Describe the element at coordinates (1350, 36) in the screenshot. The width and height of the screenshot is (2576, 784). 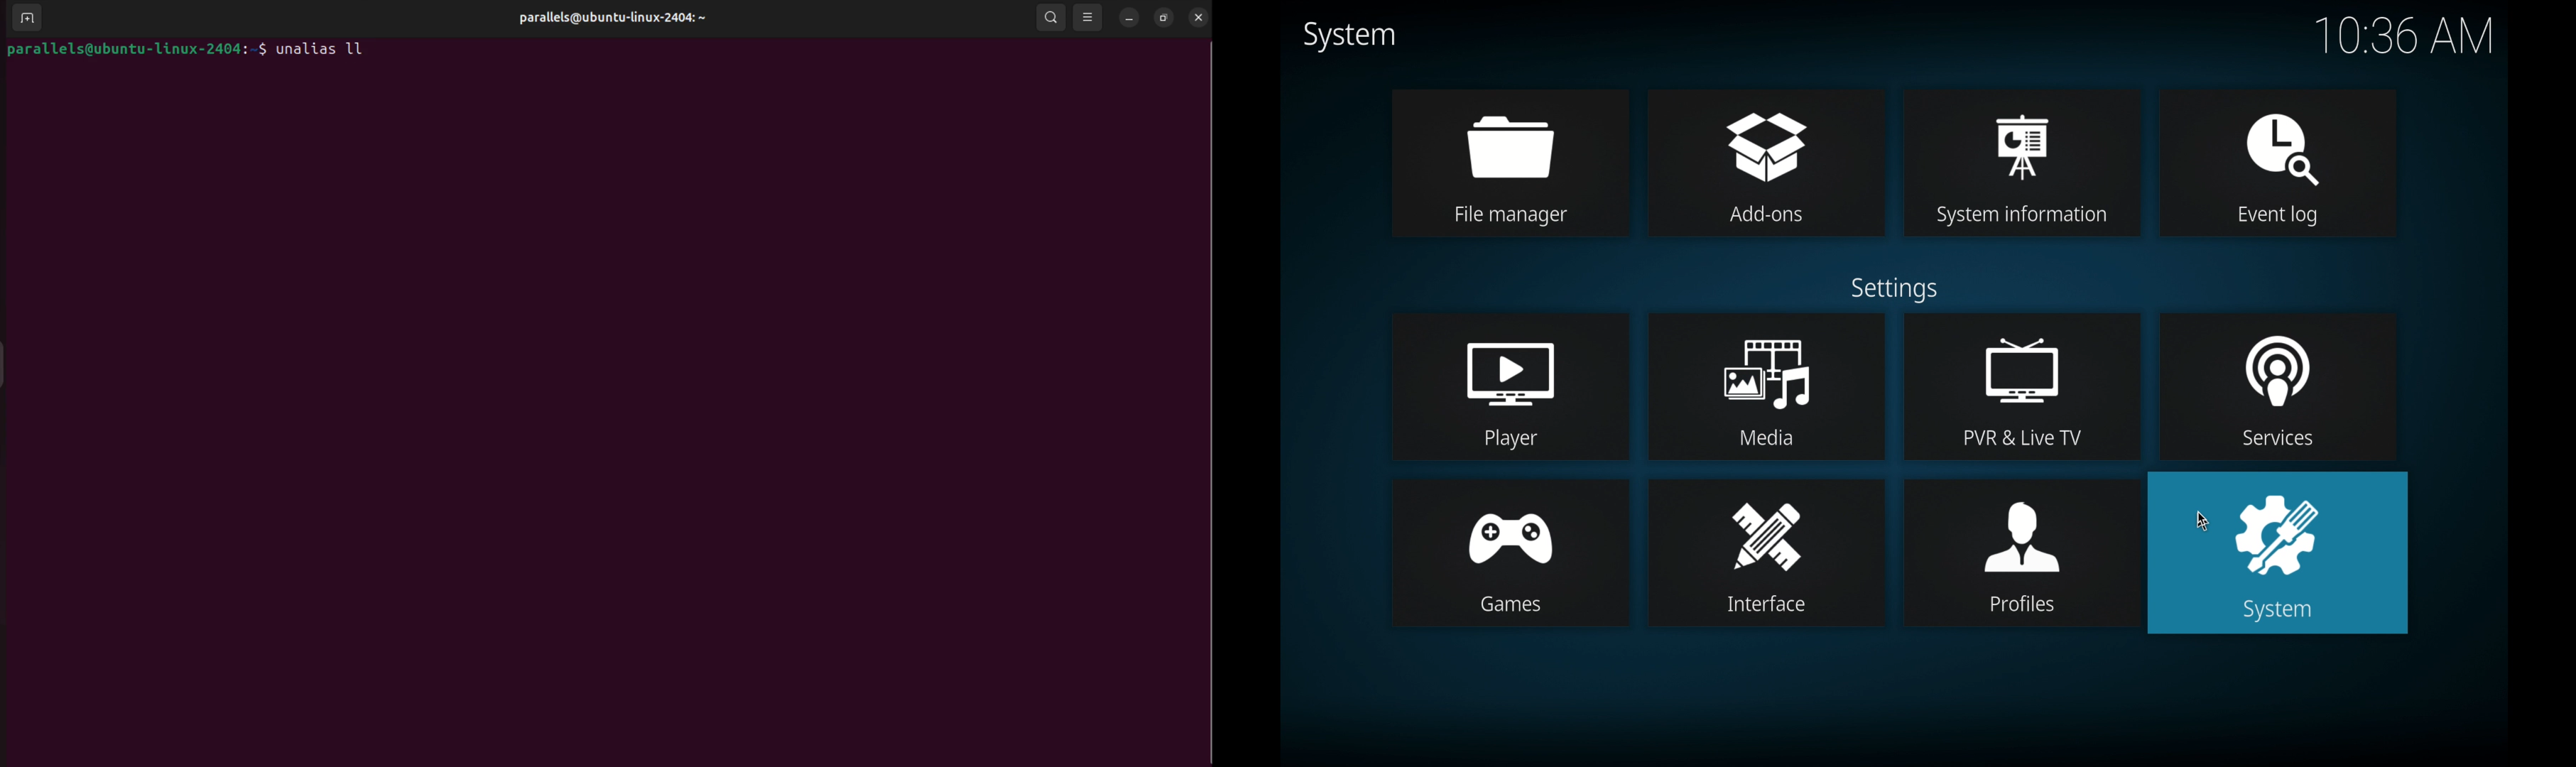
I see `system` at that location.